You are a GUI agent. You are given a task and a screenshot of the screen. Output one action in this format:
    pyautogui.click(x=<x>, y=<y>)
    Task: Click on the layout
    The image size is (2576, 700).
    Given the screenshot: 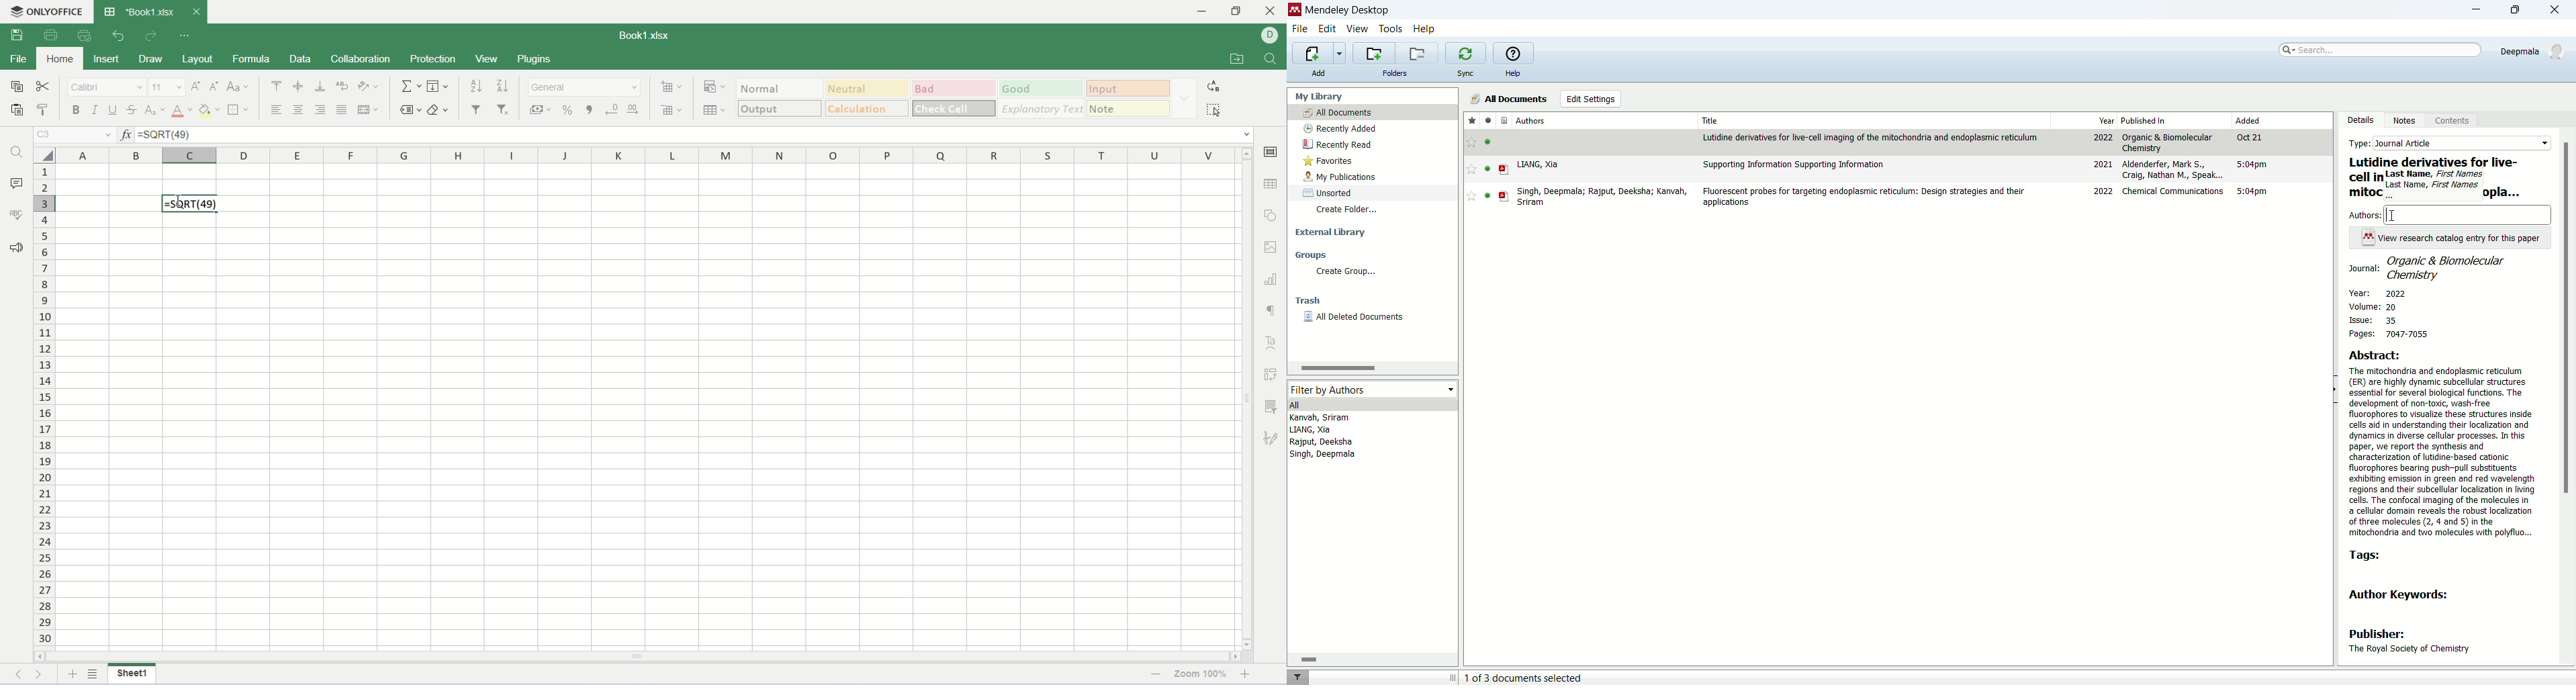 What is the action you would take?
    pyautogui.click(x=198, y=60)
    